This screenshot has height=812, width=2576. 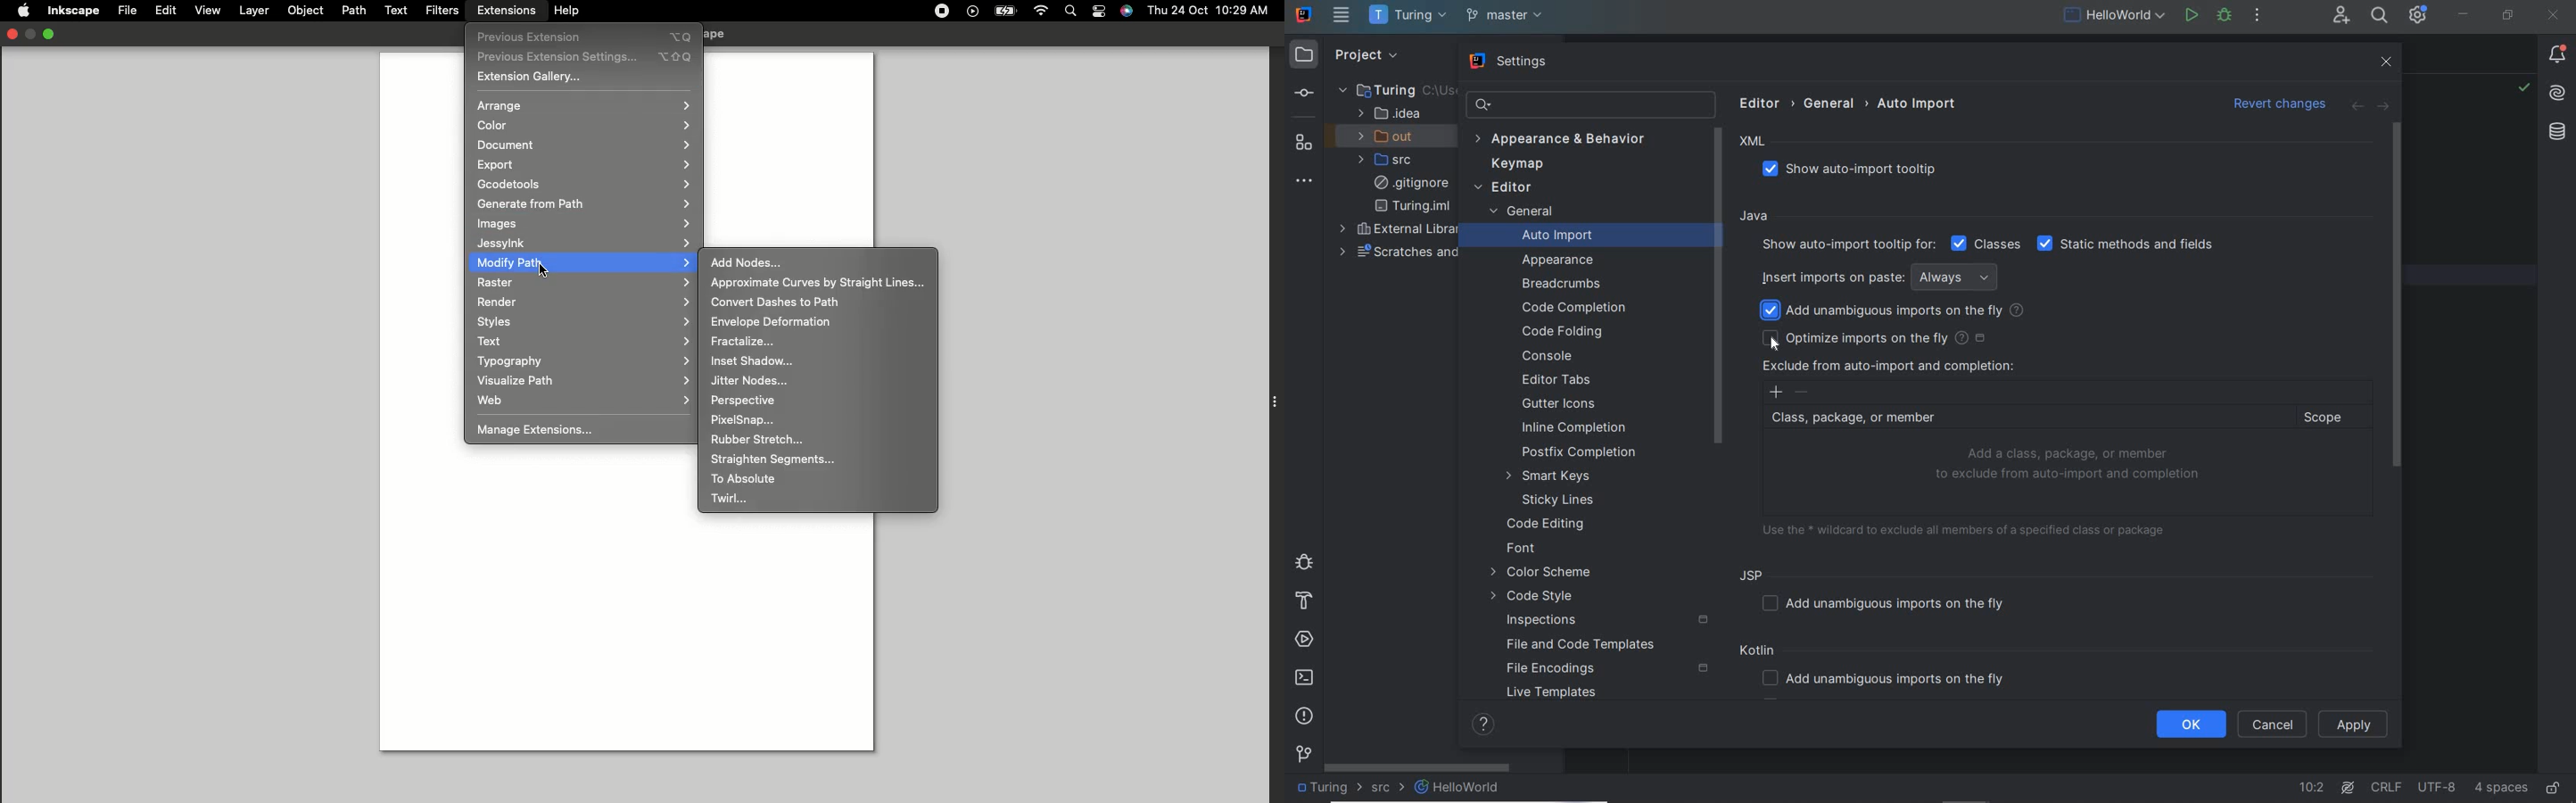 I want to click on auto import, so click(x=1918, y=103).